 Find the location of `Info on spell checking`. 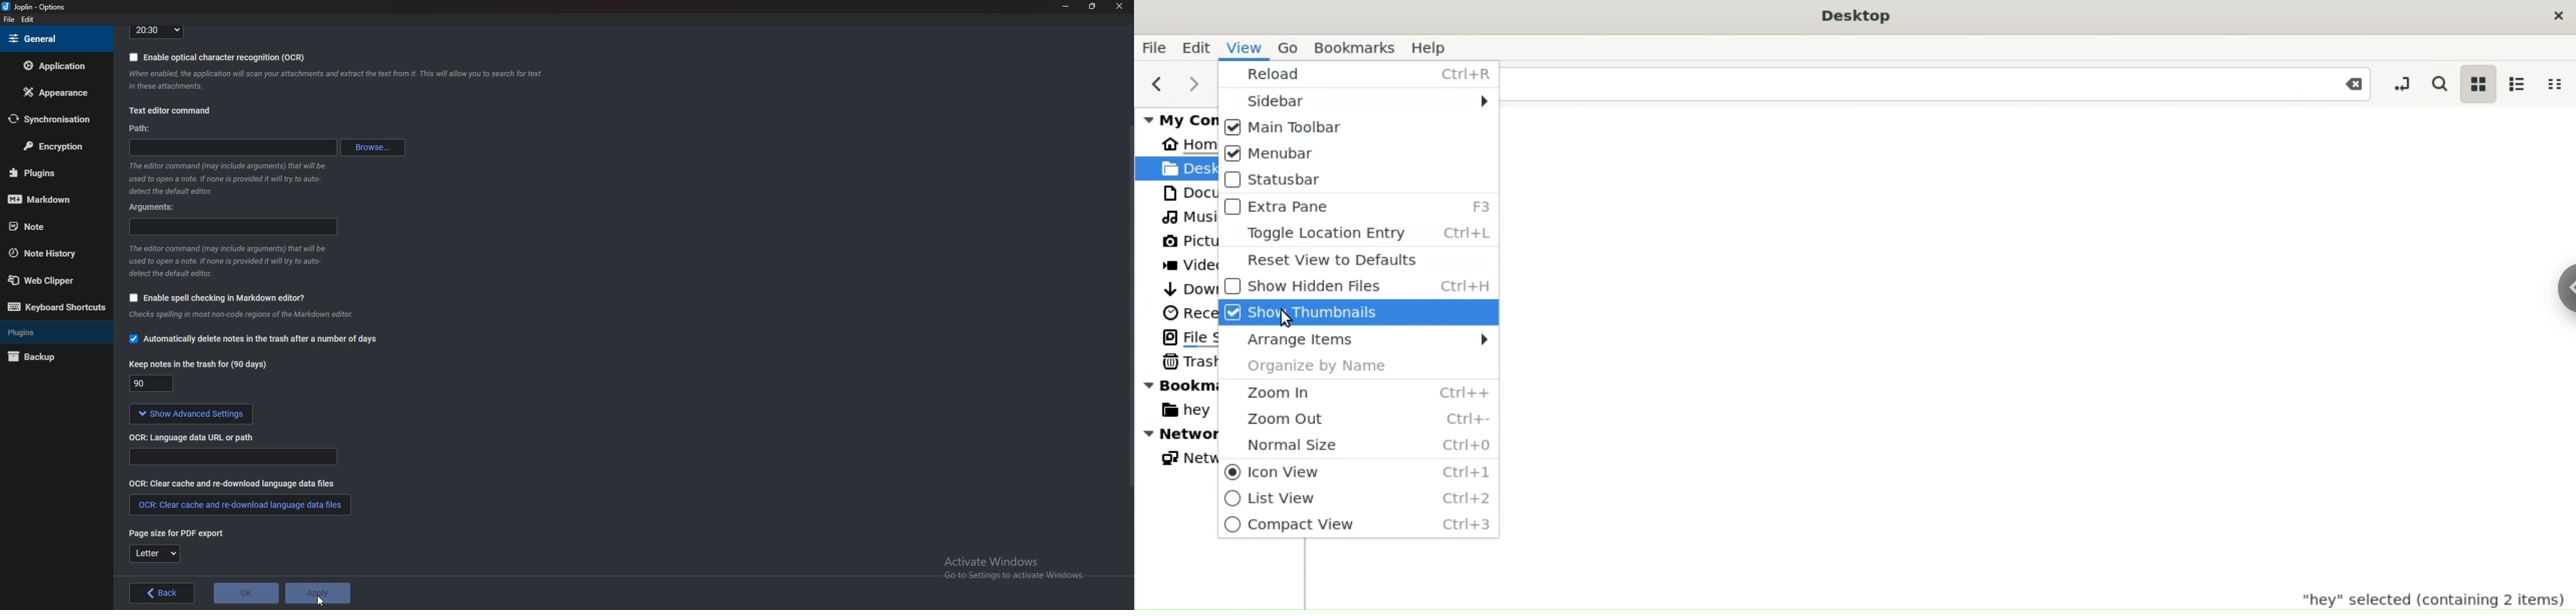

Info on spell checking is located at coordinates (239, 317).